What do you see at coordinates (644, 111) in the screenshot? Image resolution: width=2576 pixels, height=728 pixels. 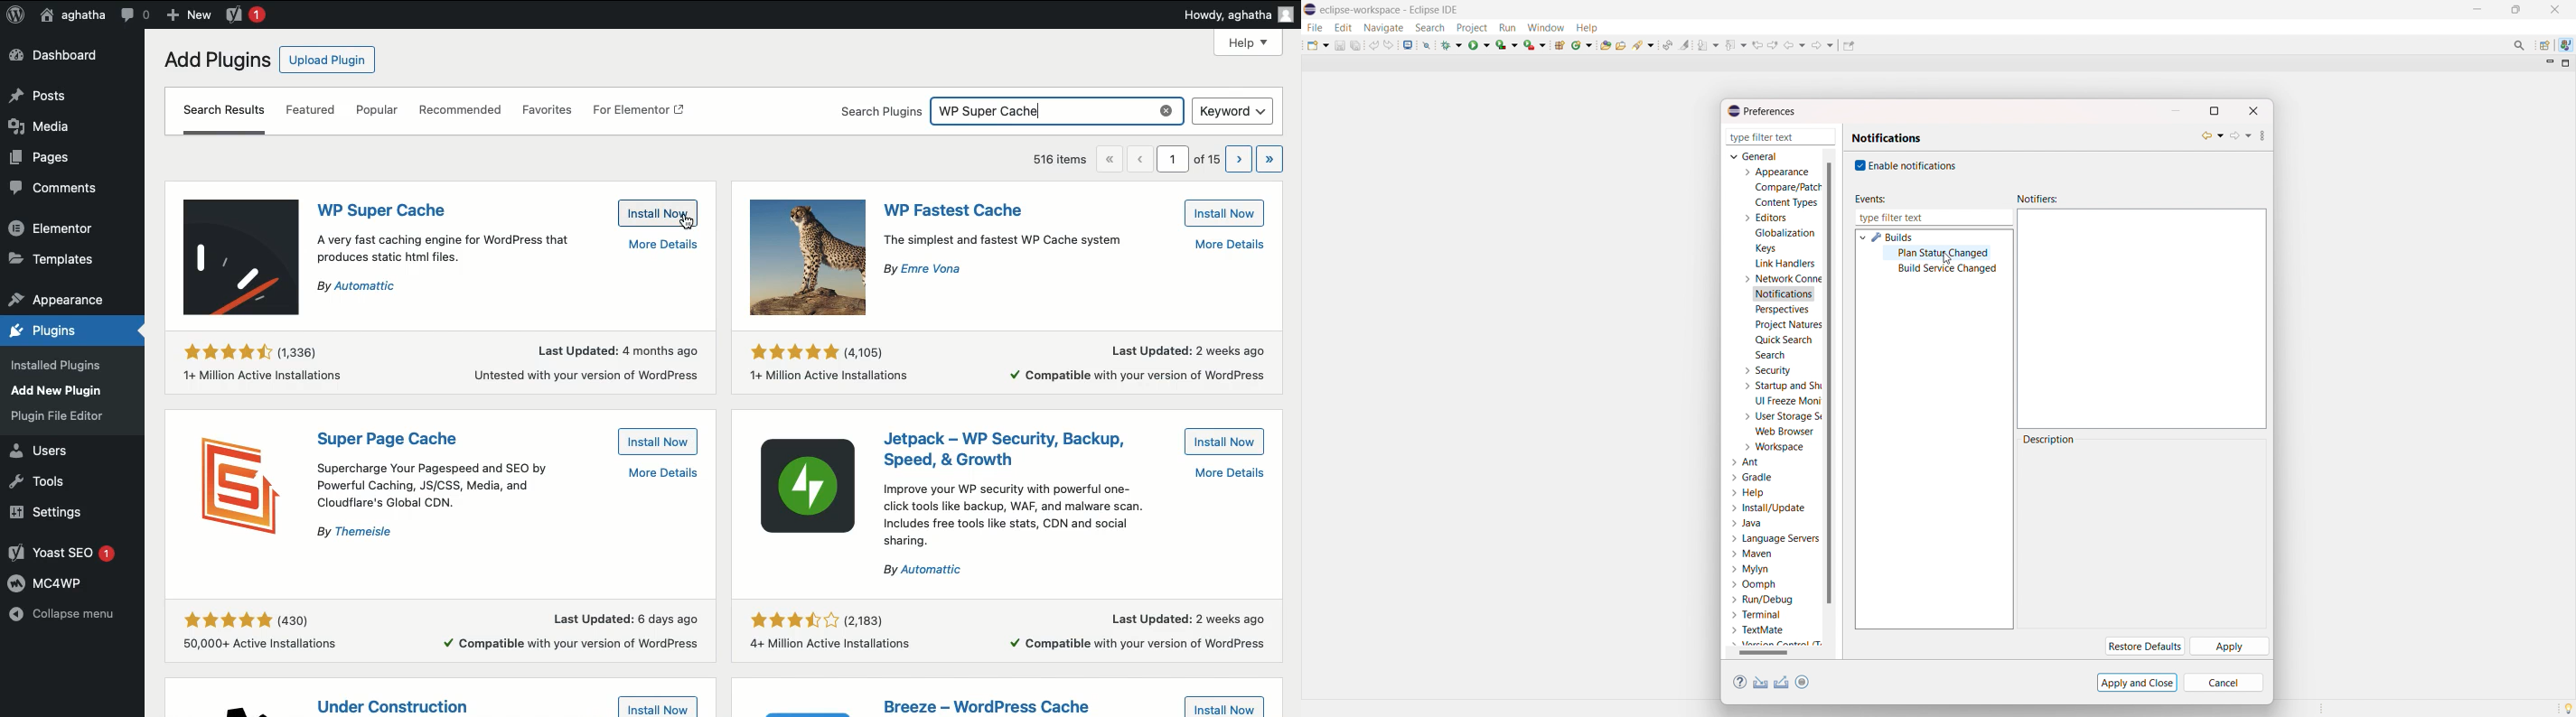 I see `For elementor` at bounding box center [644, 111].